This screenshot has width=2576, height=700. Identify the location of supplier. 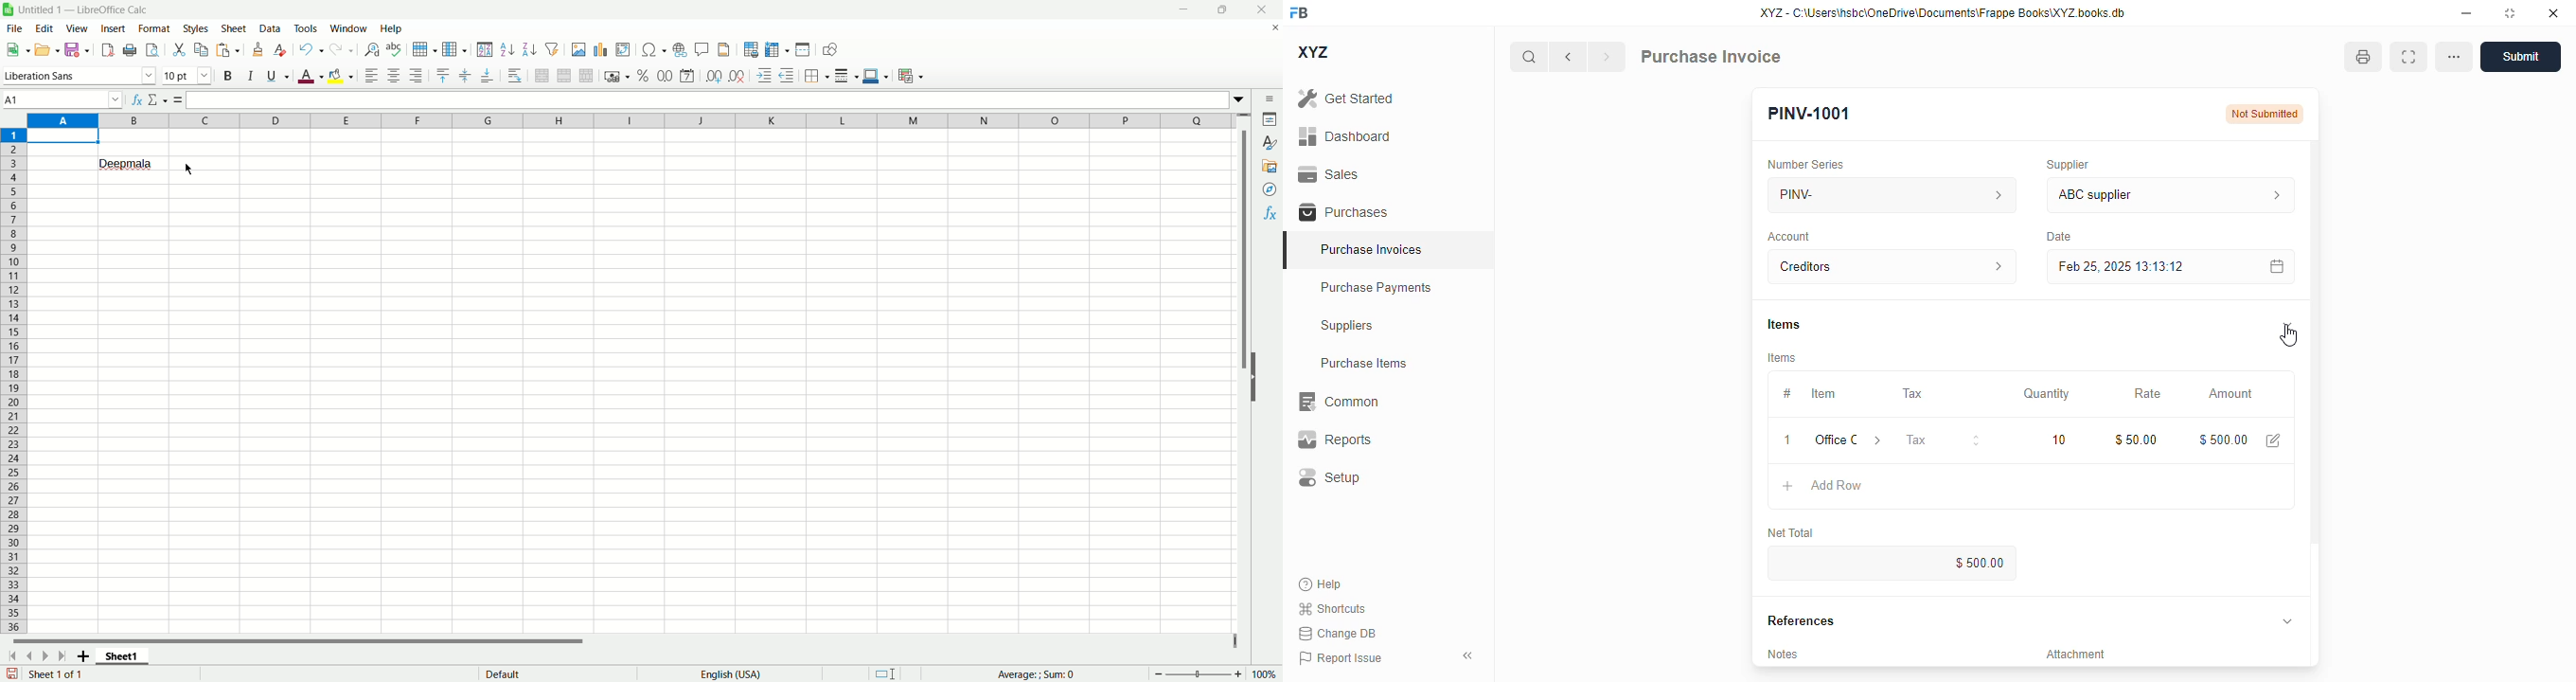
(2068, 164).